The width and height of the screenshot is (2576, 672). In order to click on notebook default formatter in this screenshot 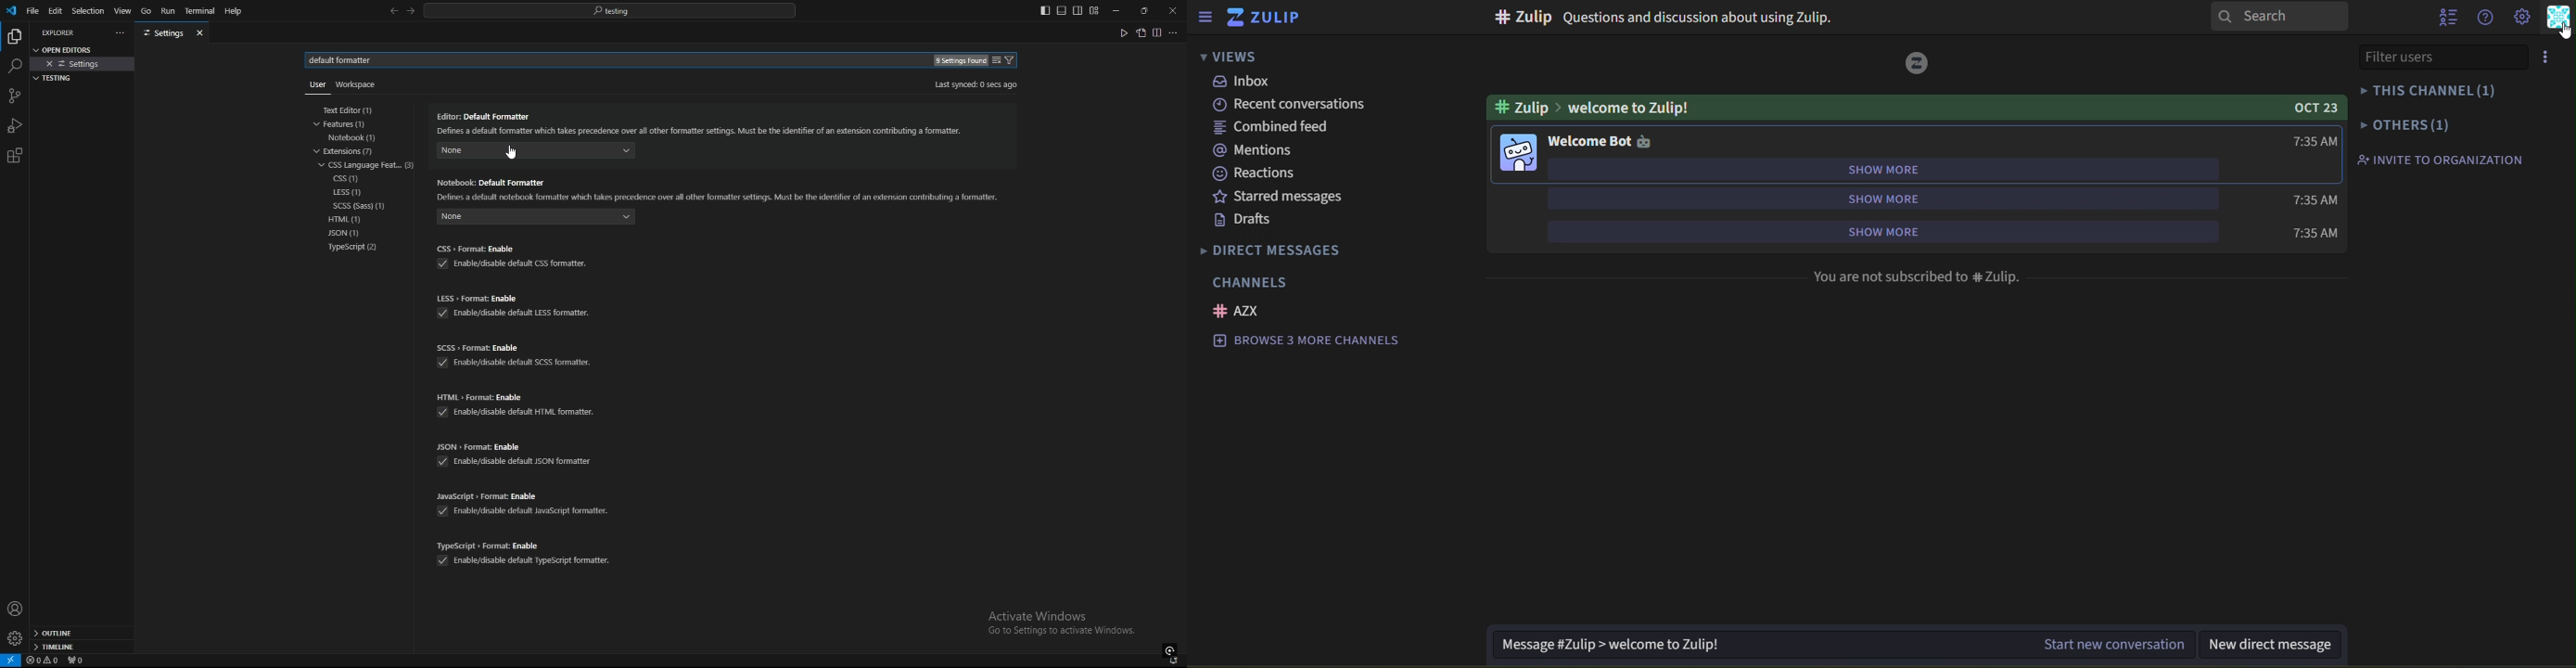, I will do `click(720, 189)`.